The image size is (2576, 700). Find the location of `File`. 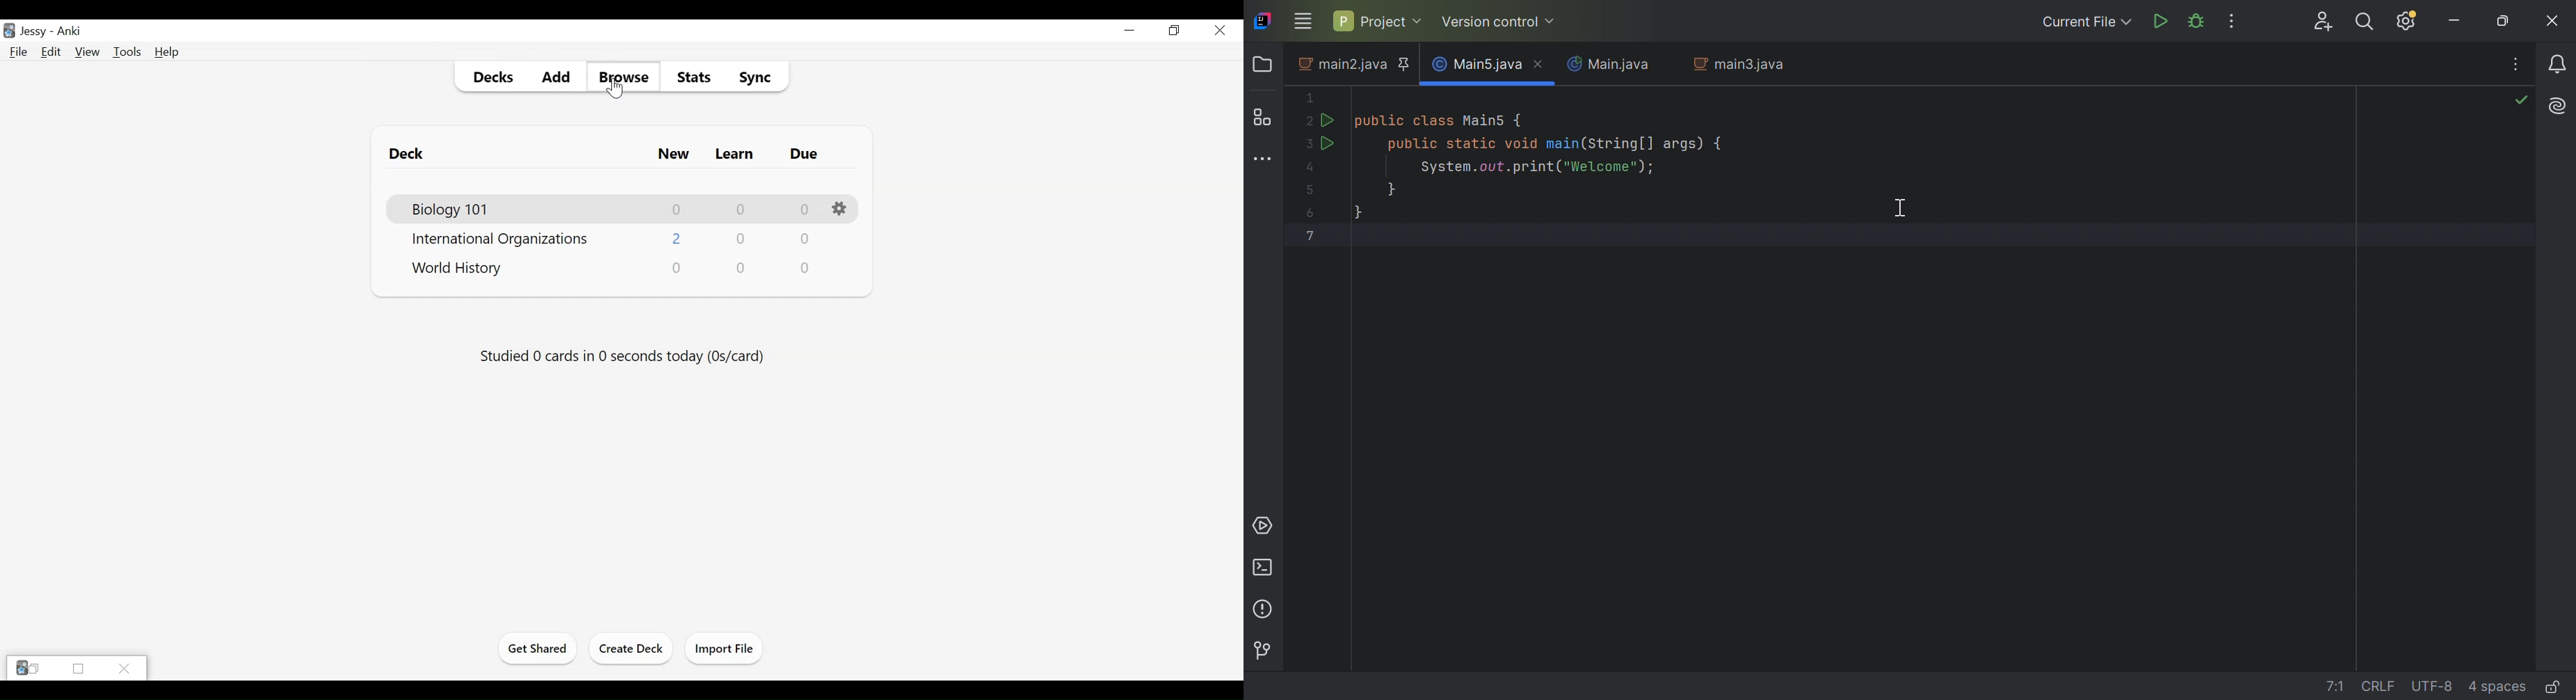

File is located at coordinates (16, 52).